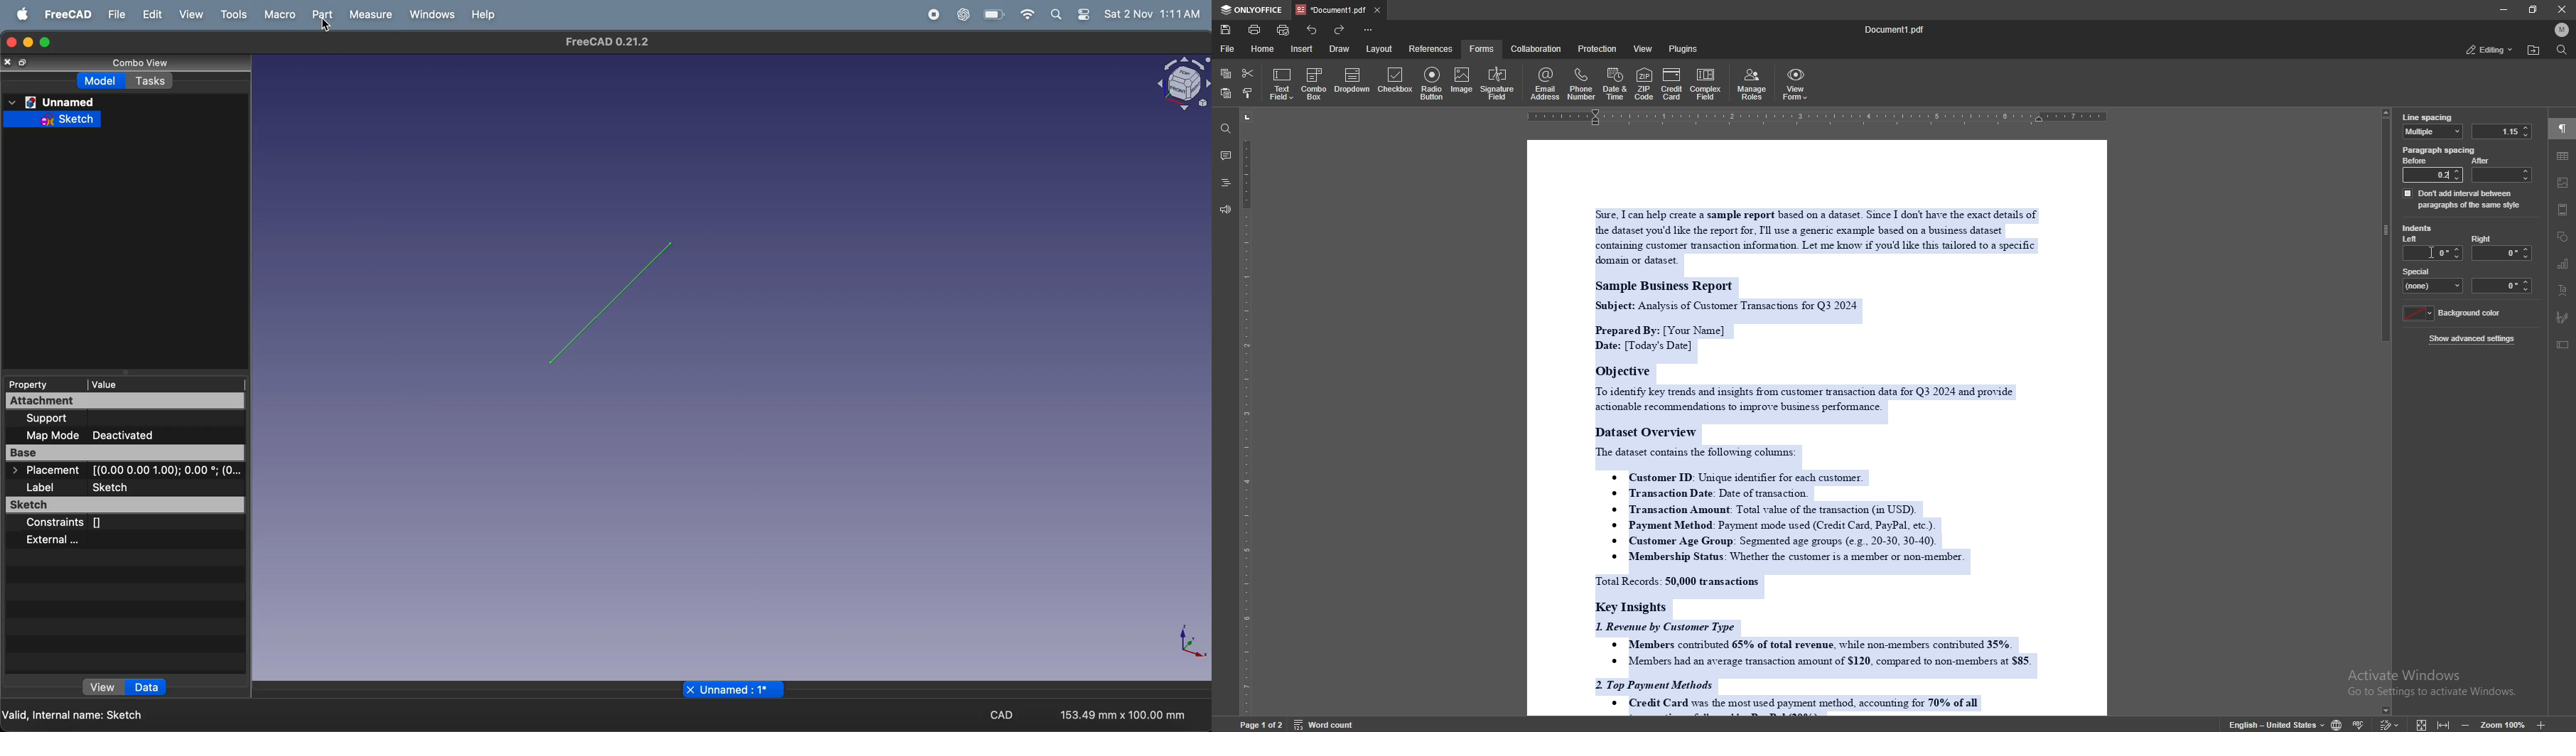 The width and height of the screenshot is (2576, 756). I want to click on status, so click(2489, 49).